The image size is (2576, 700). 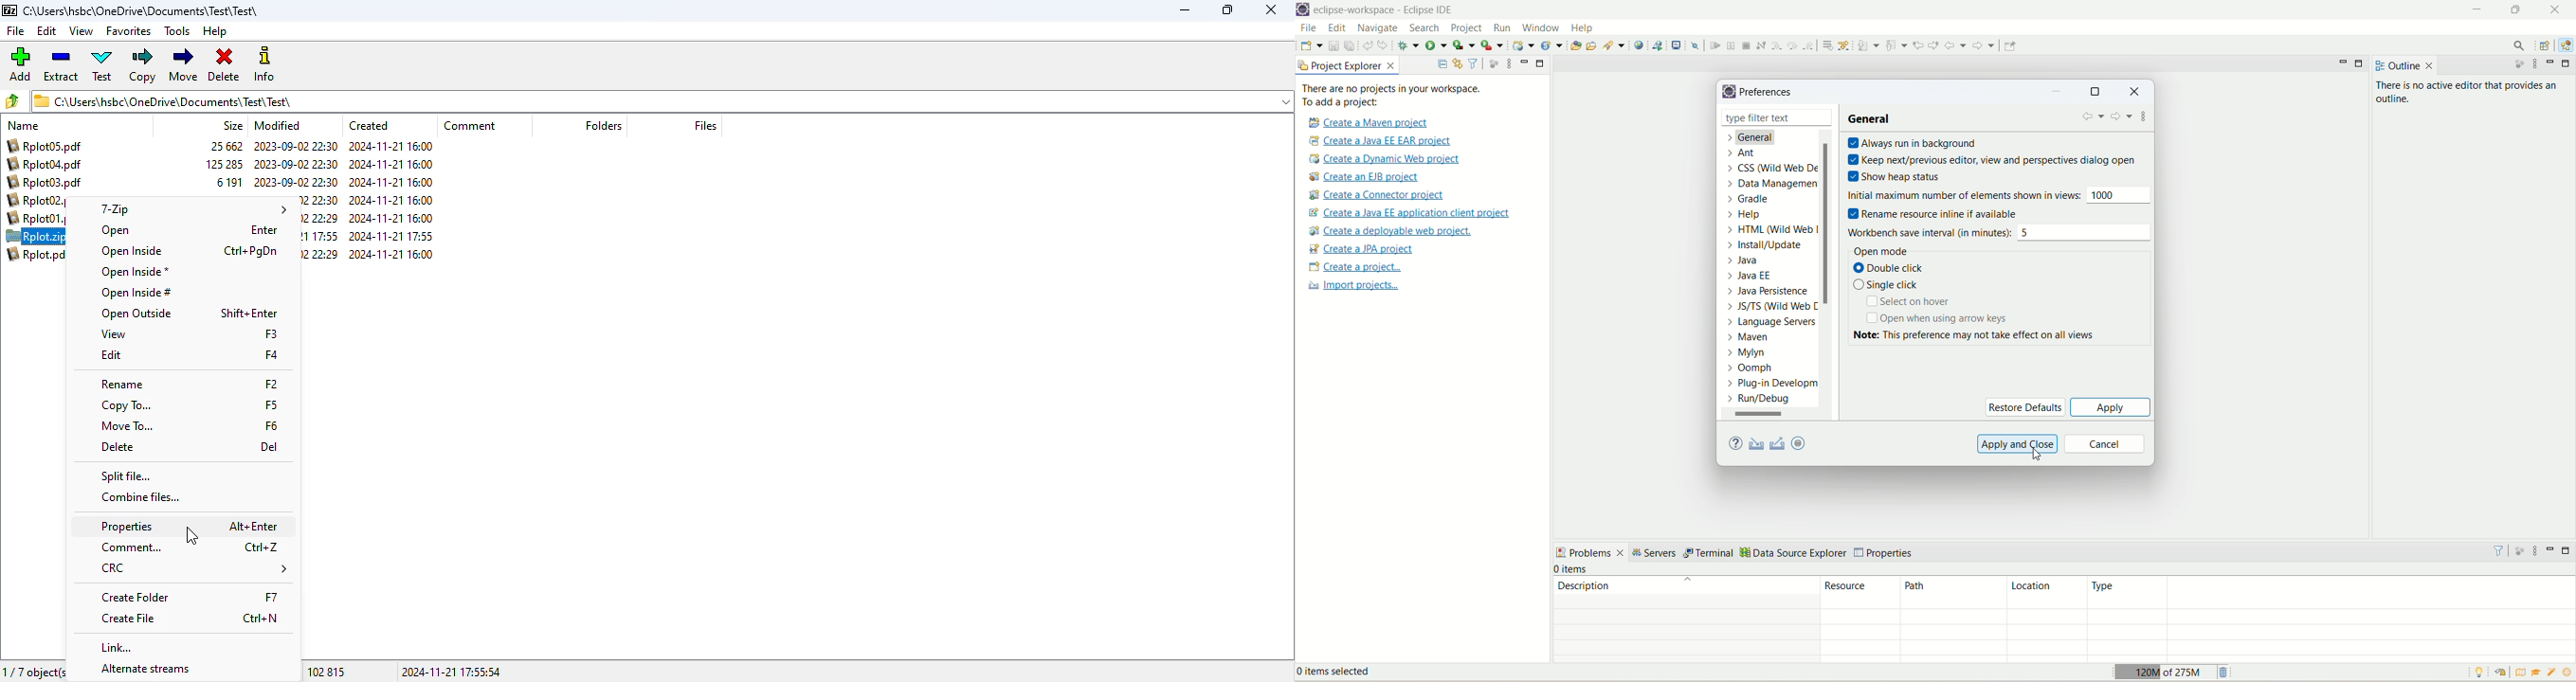 What do you see at coordinates (2331, 593) in the screenshot?
I see `type` at bounding box center [2331, 593].